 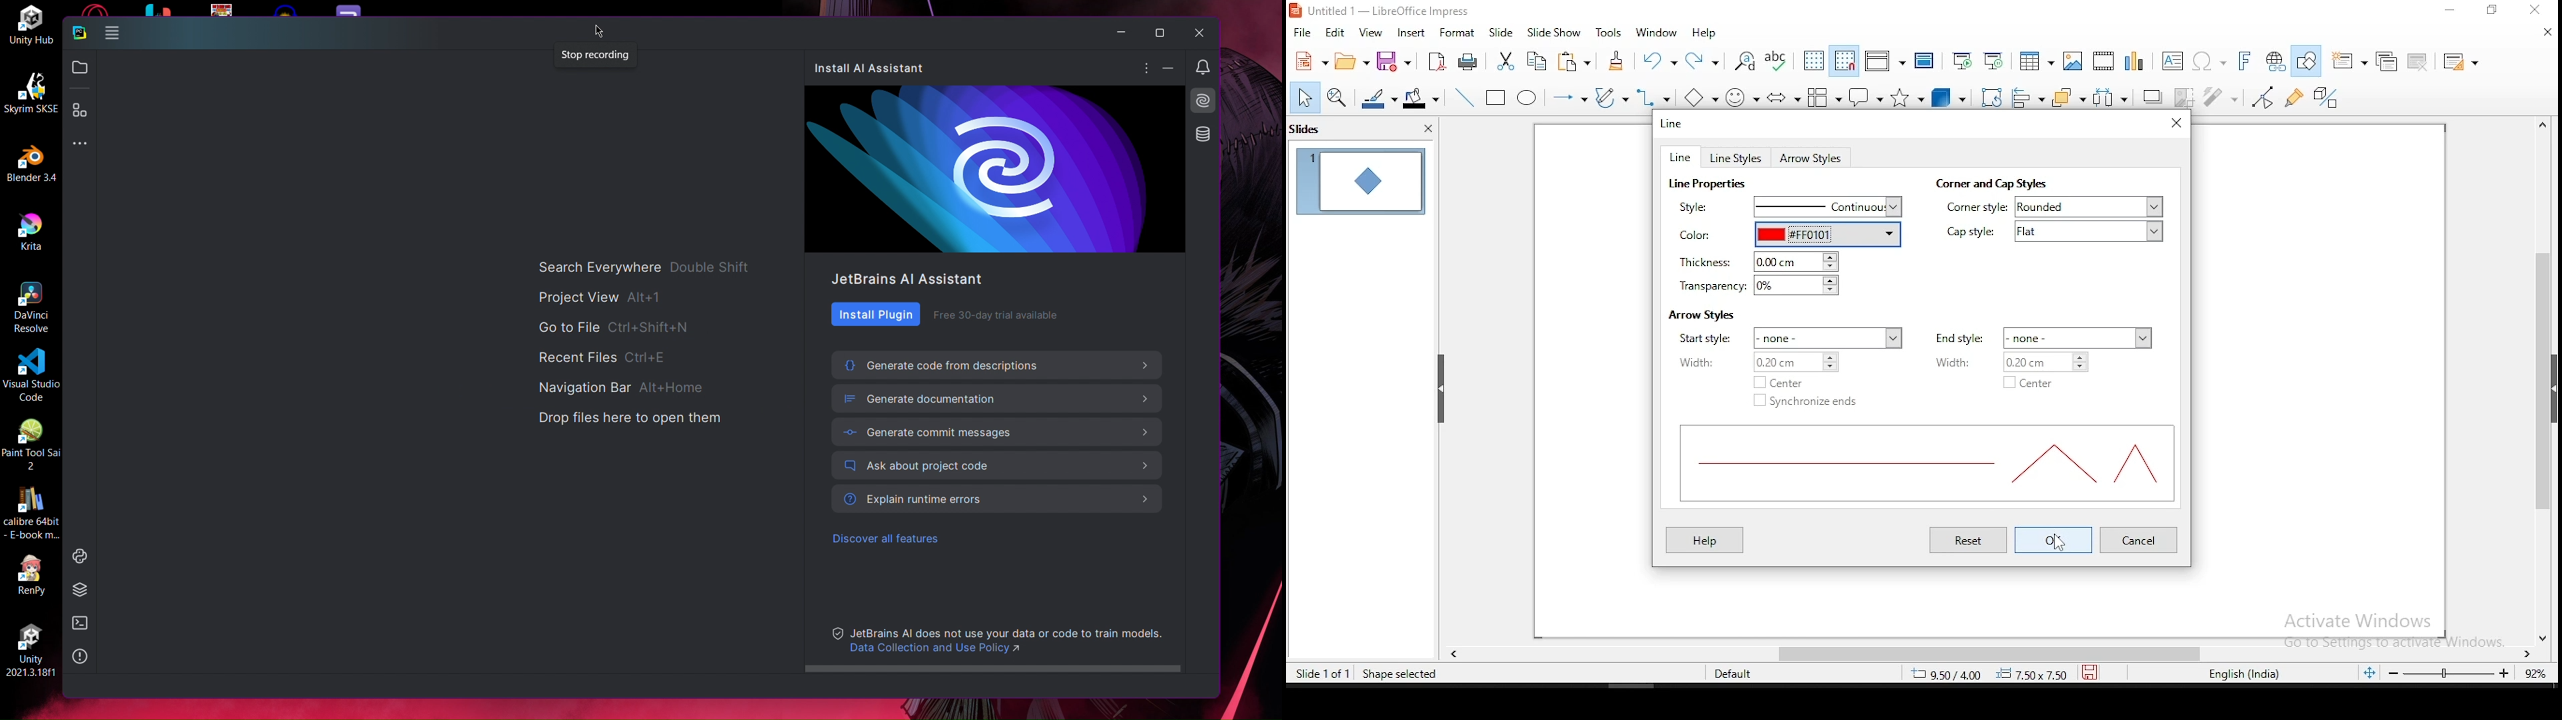 What do you see at coordinates (29, 162) in the screenshot?
I see `Blender 3.4` at bounding box center [29, 162].